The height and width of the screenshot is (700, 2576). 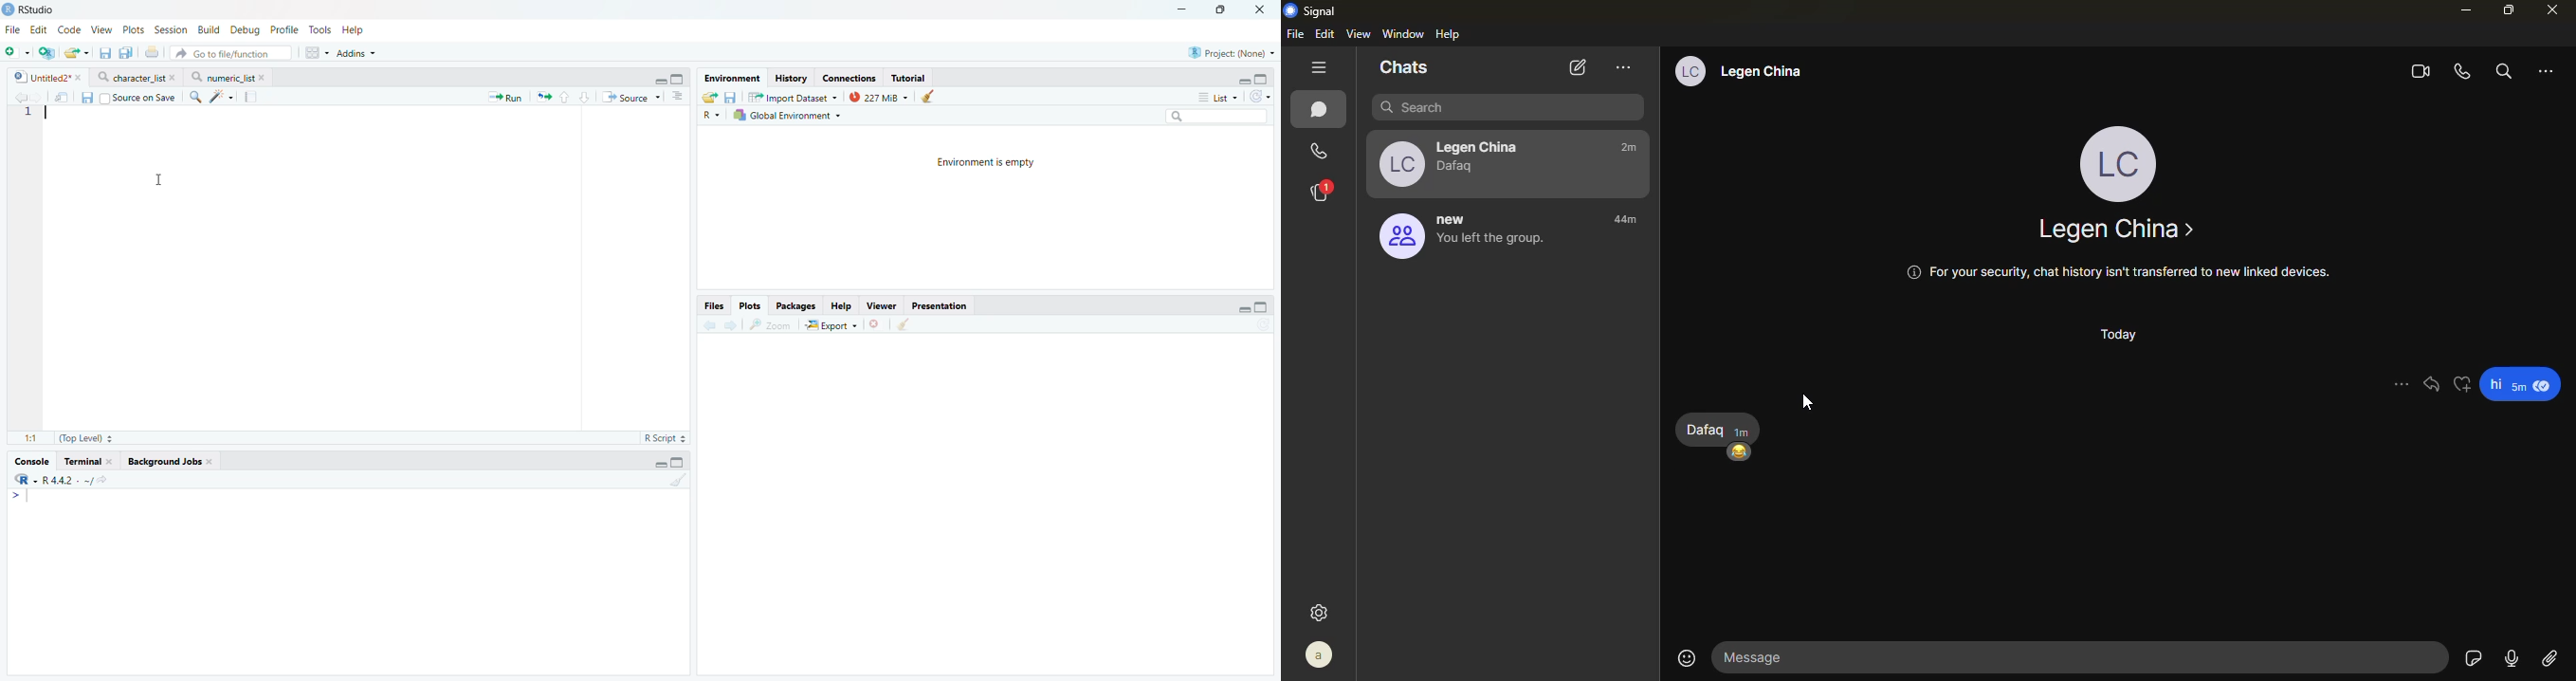 I want to click on Show document outline, so click(x=679, y=95).